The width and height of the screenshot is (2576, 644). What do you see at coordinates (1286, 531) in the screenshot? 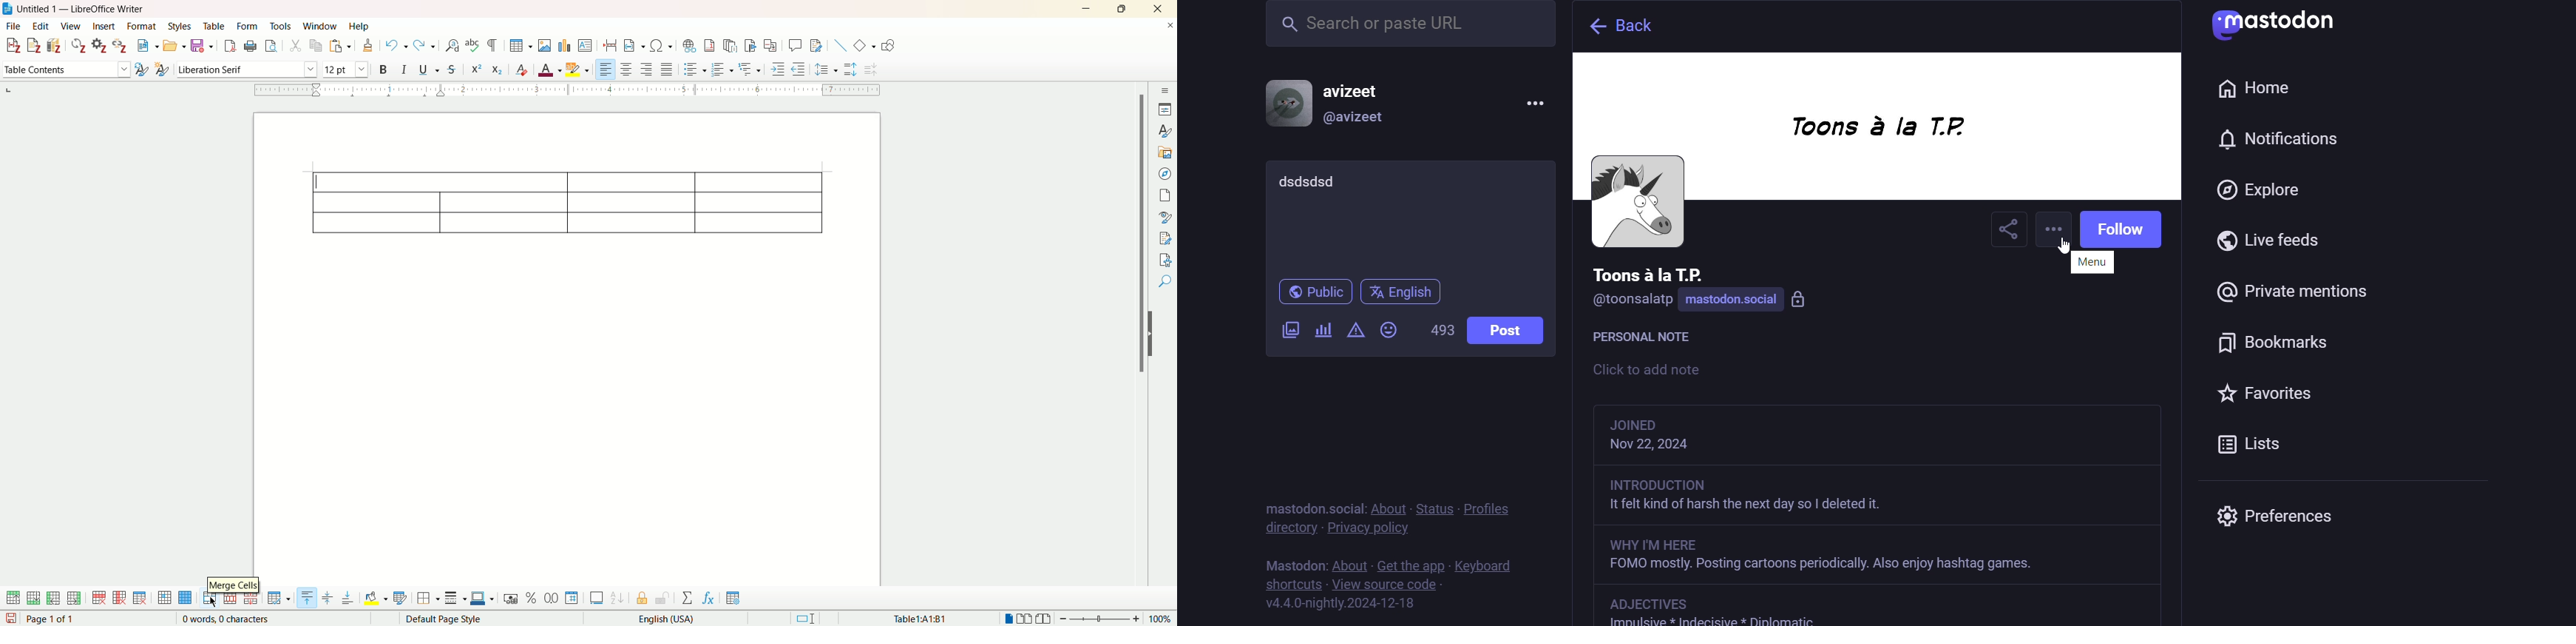
I see `directory` at bounding box center [1286, 531].